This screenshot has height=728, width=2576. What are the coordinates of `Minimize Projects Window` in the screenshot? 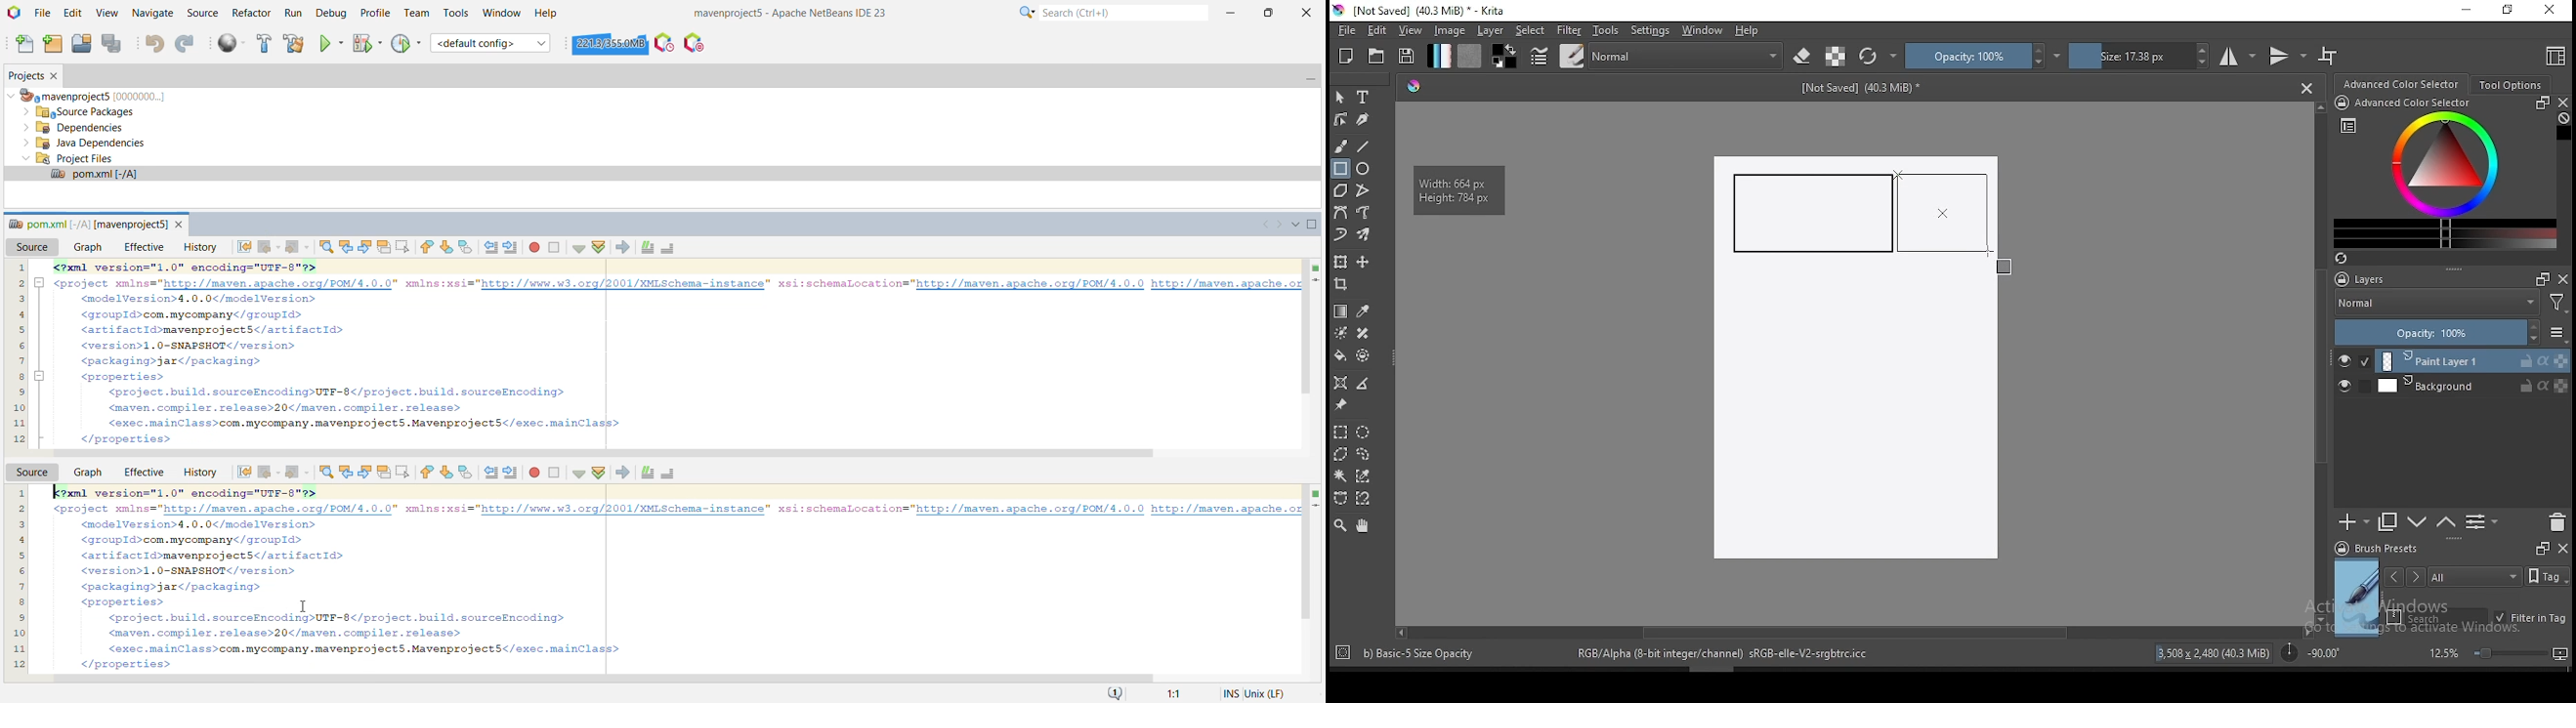 It's located at (1309, 77).